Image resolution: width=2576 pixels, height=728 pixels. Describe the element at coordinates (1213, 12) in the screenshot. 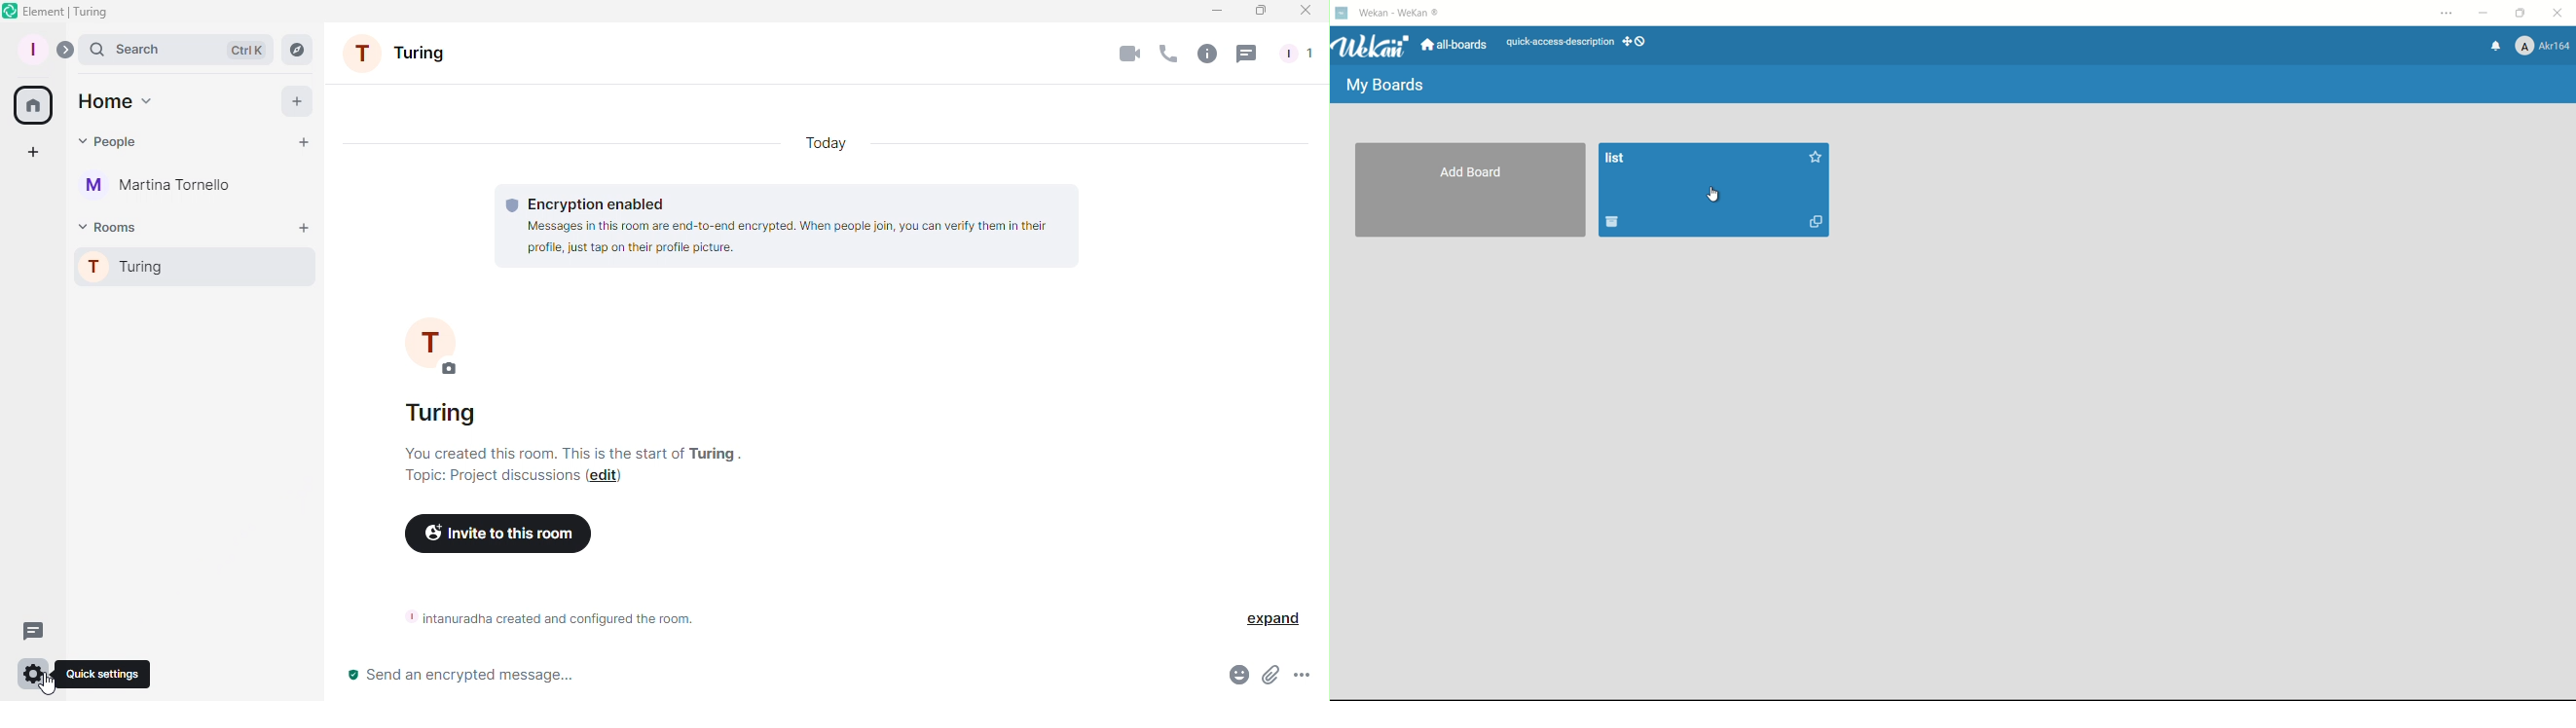

I see `Minimize` at that location.